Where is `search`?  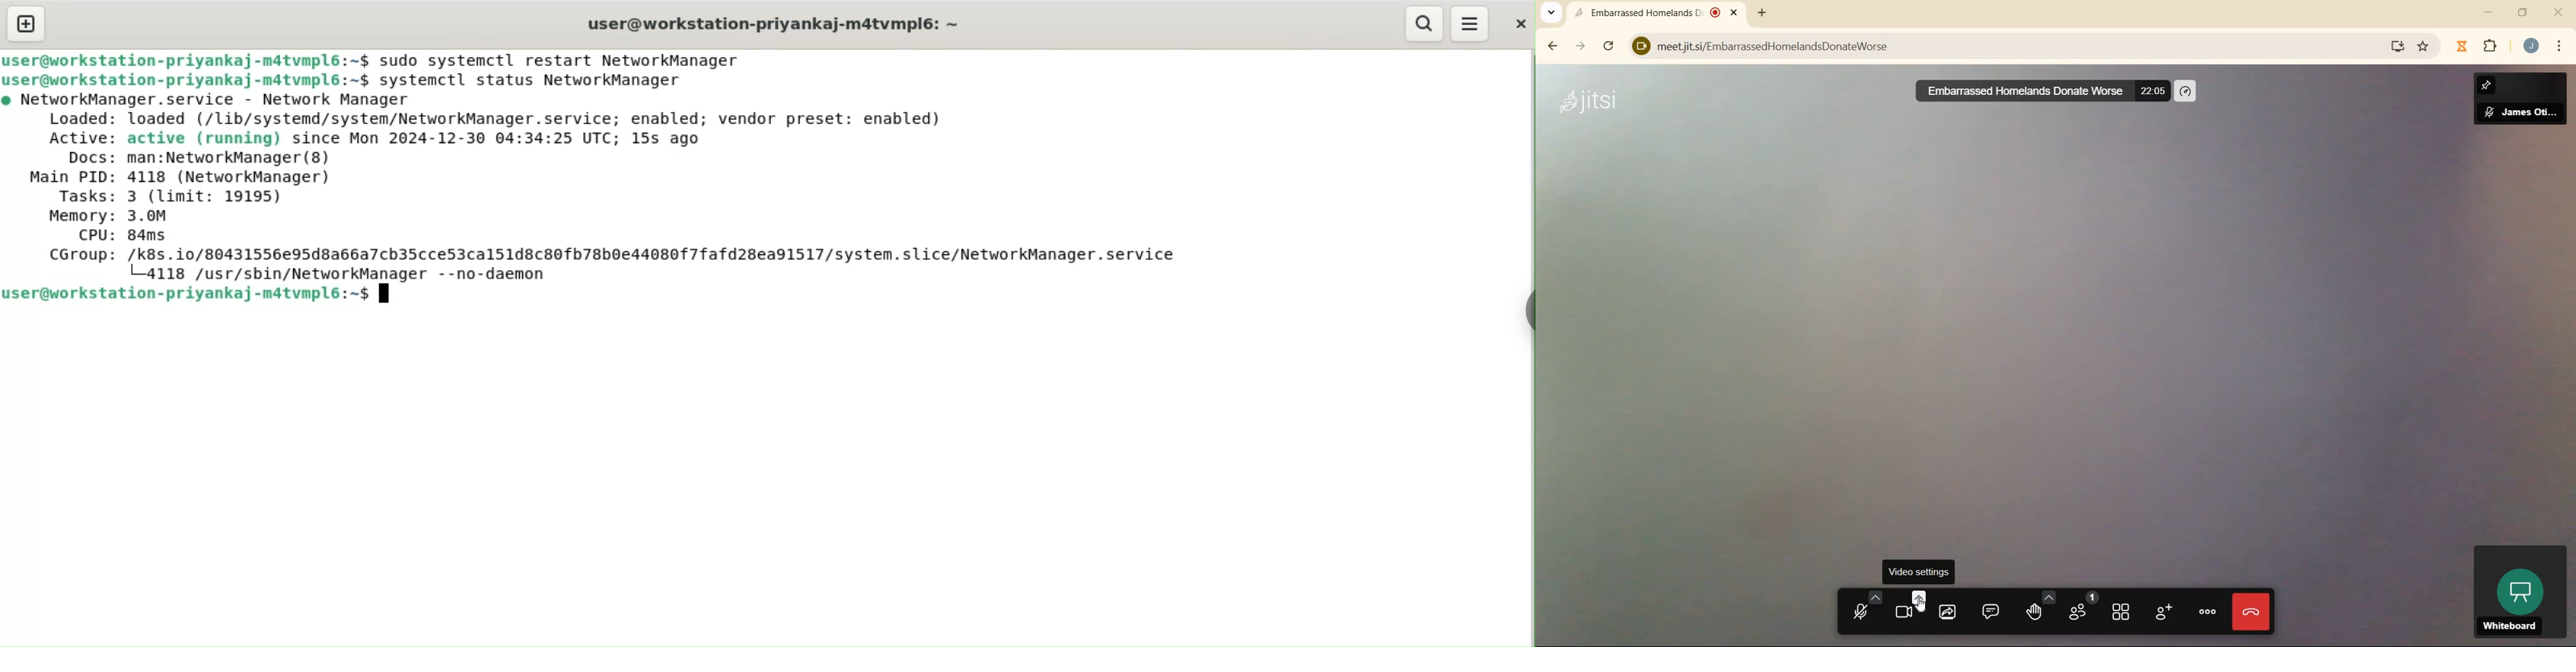 search is located at coordinates (1423, 24).